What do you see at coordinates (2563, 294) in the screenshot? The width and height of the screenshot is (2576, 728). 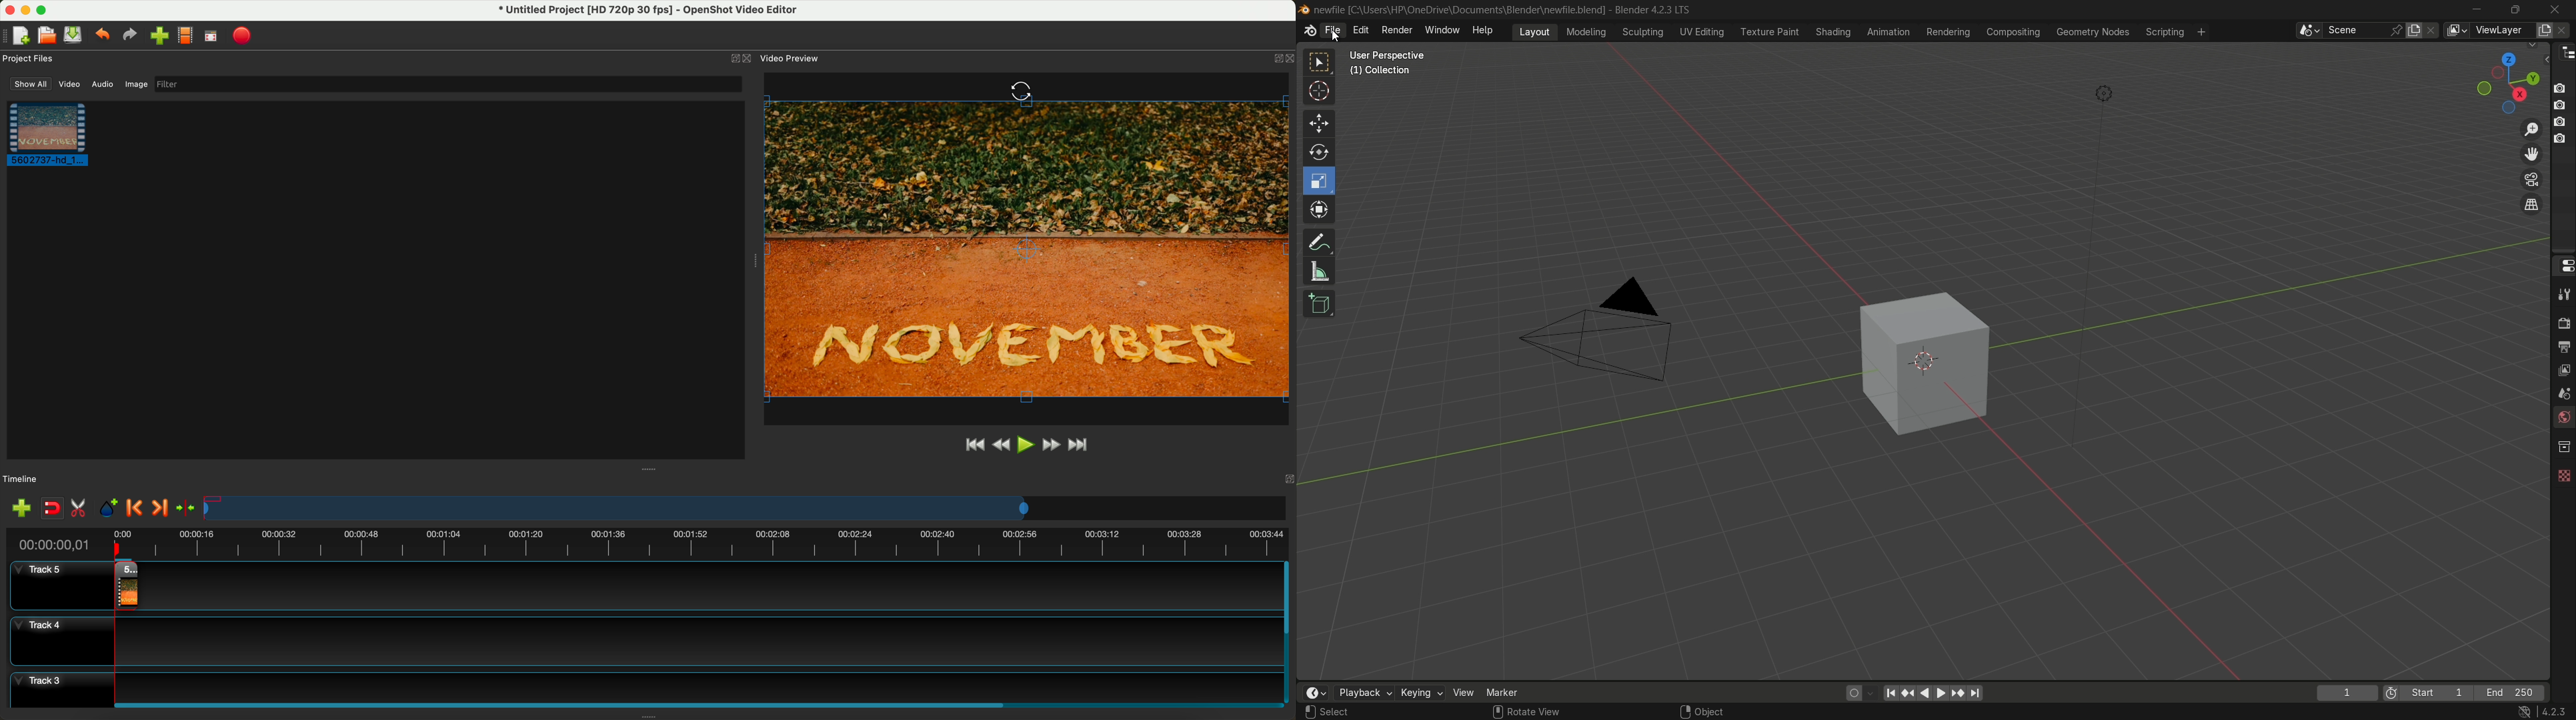 I see `tools` at bounding box center [2563, 294].